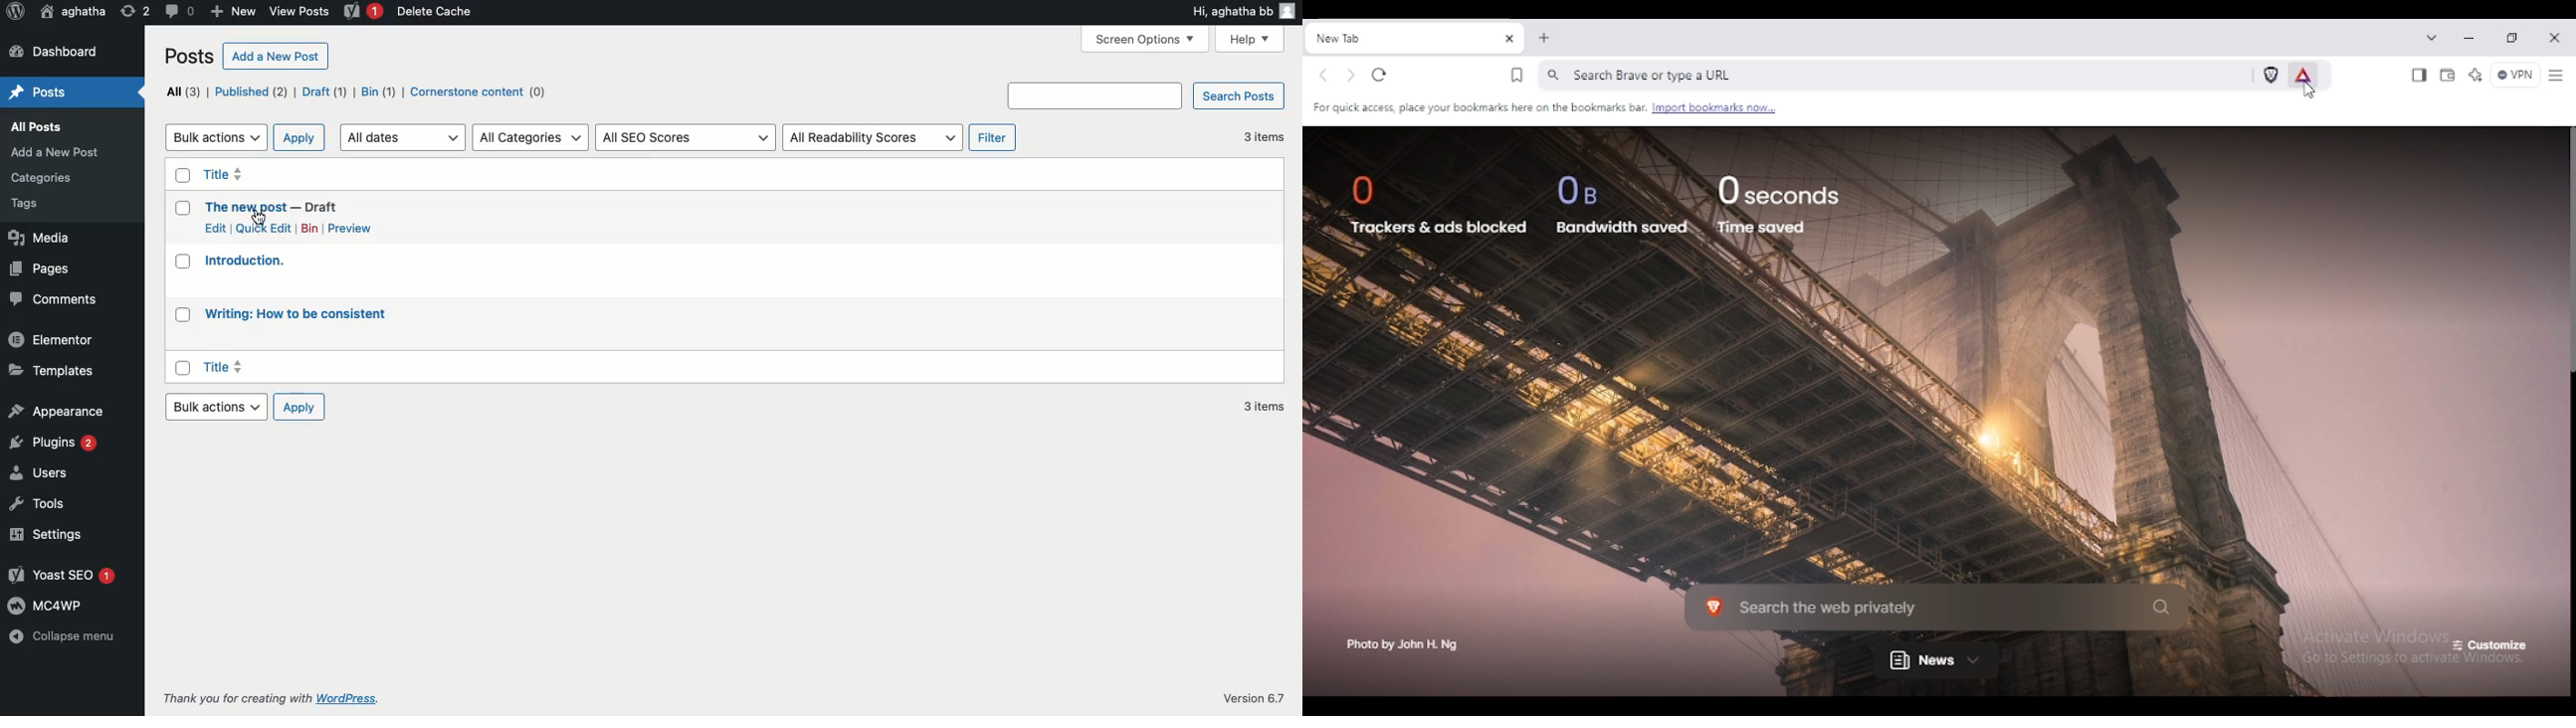 The width and height of the screenshot is (2576, 728). What do you see at coordinates (181, 261) in the screenshot?
I see `Check box` at bounding box center [181, 261].